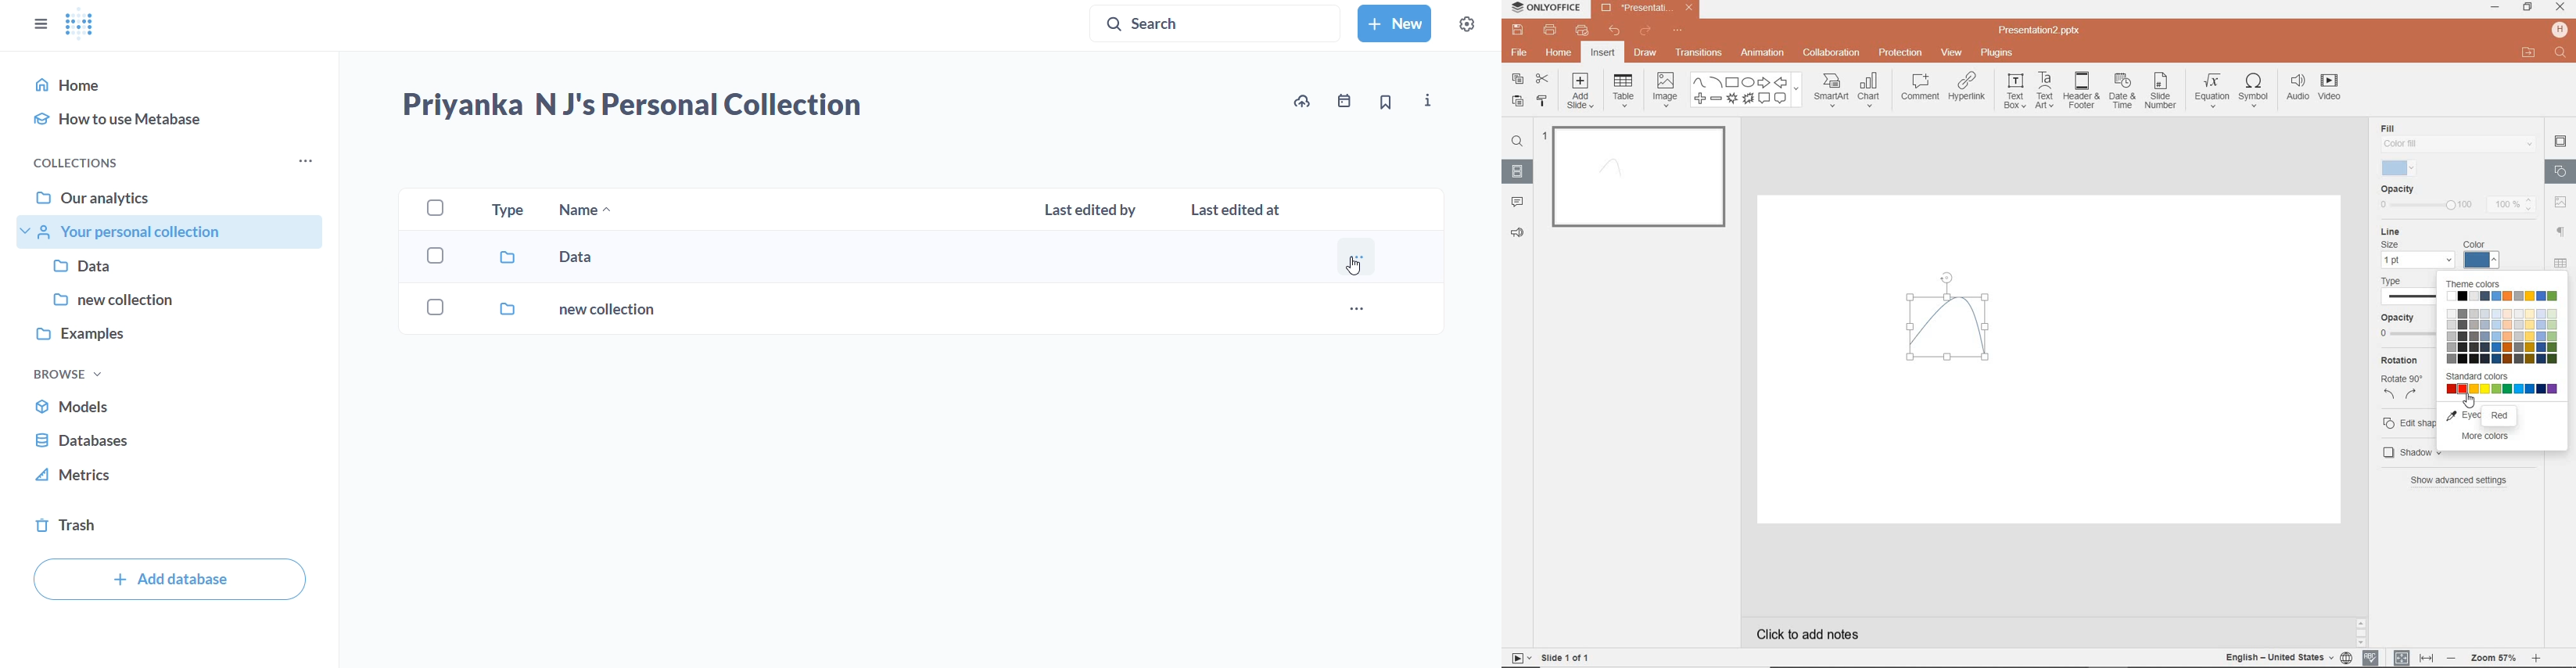  I want to click on FEEDBACK & SUPPORT, so click(1517, 233).